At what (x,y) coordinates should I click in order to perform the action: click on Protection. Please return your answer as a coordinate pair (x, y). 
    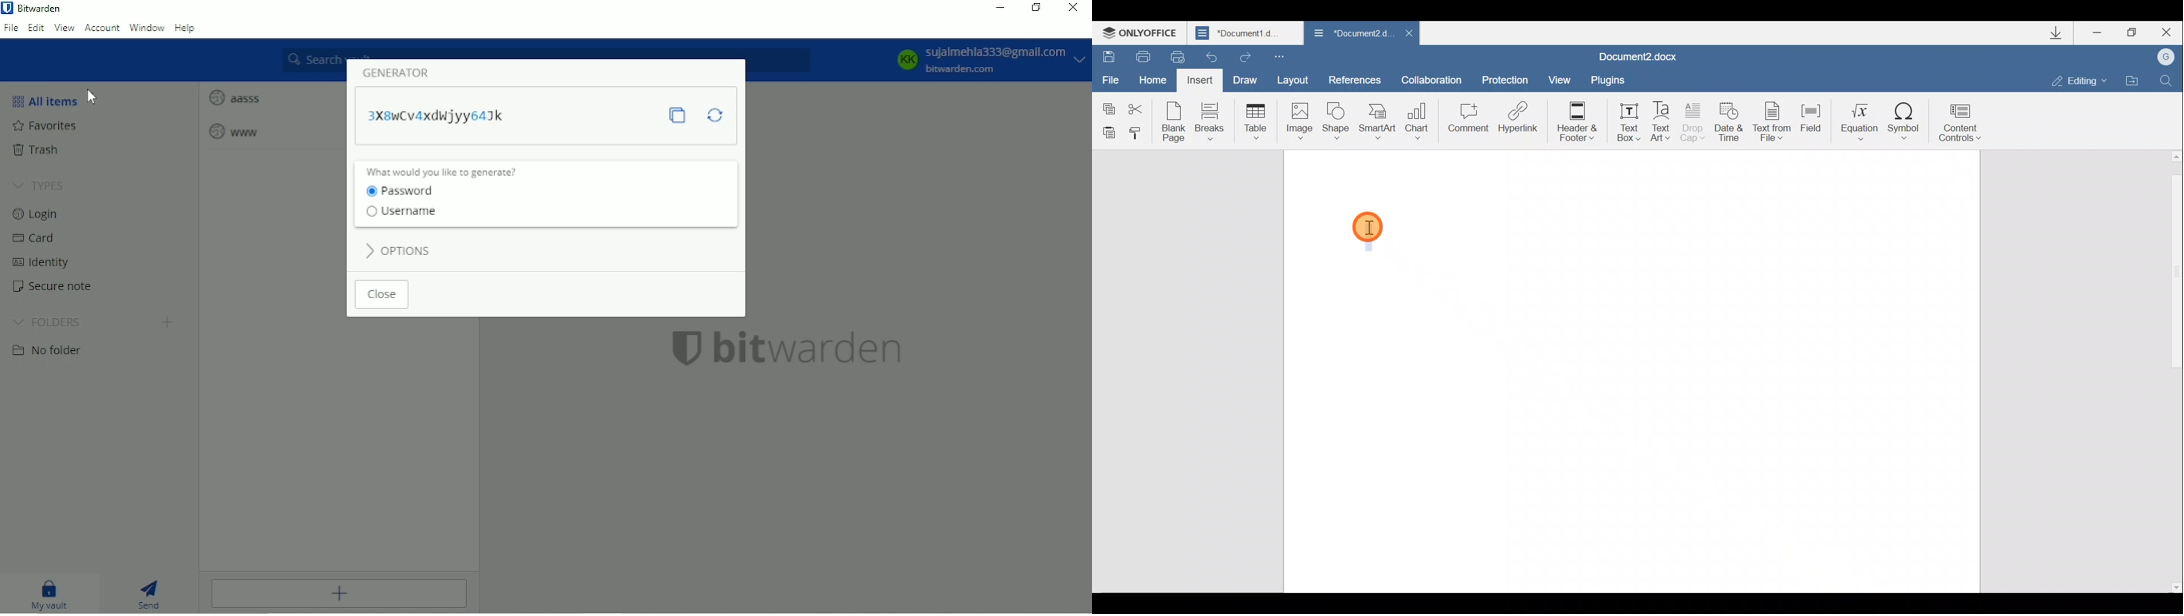
    Looking at the image, I should click on (1508, 76).